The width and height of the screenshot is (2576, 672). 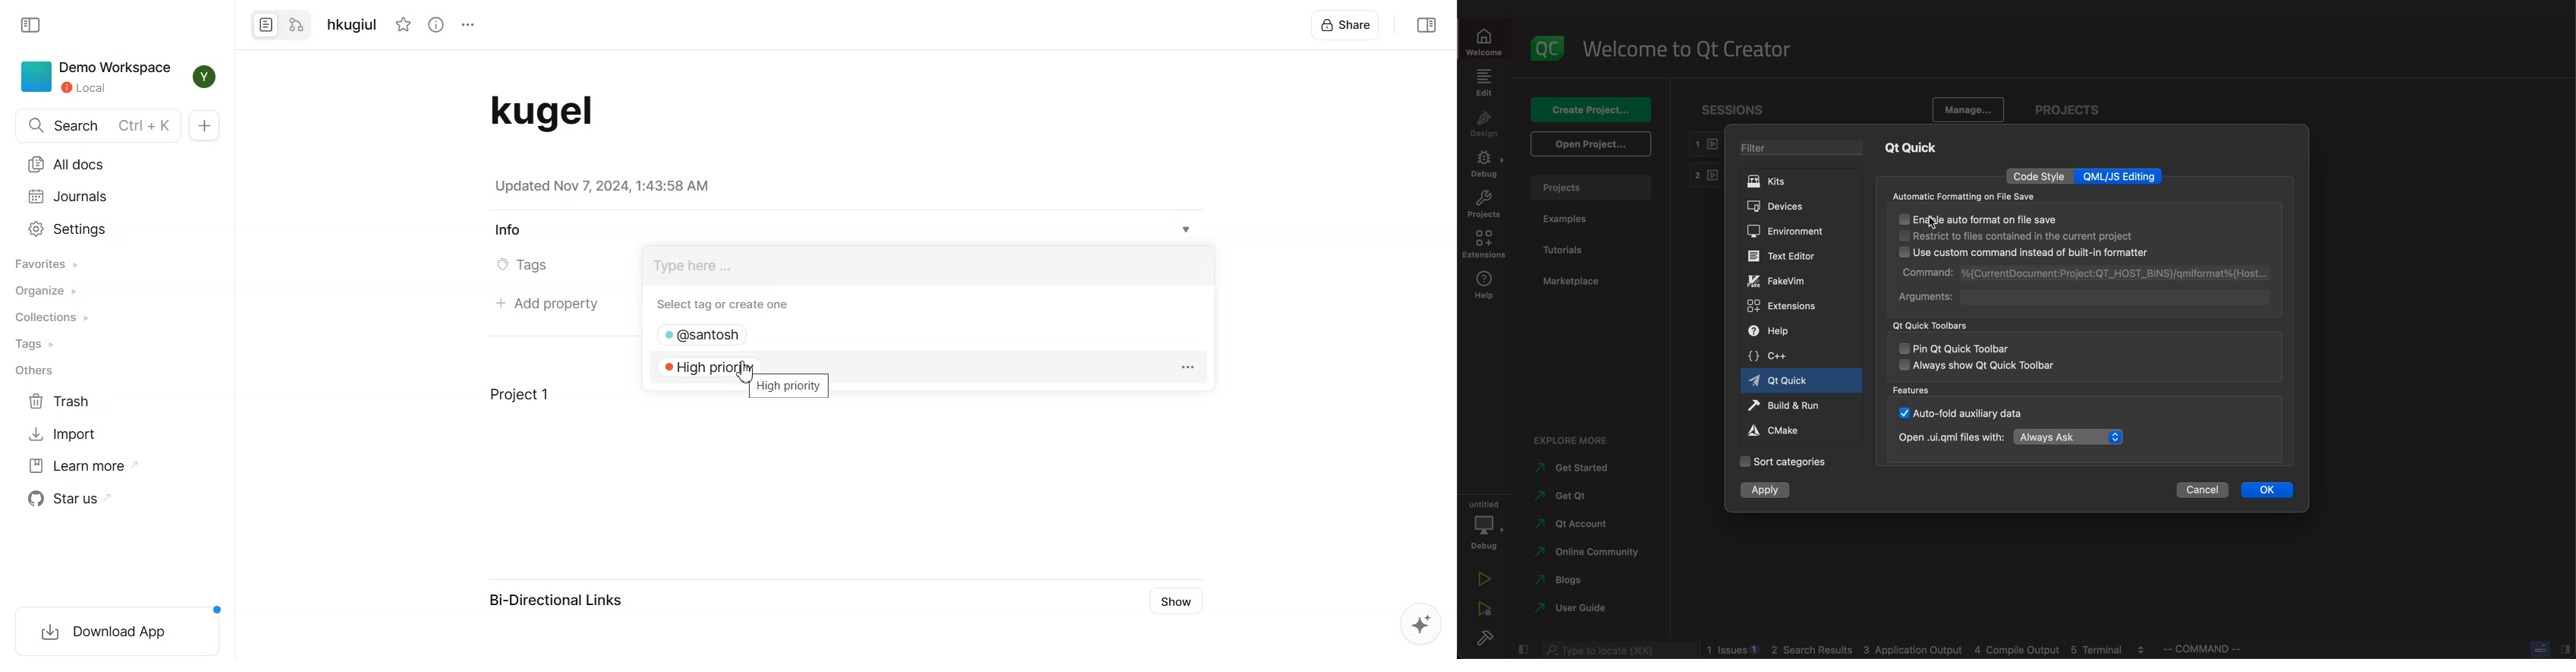 What do you see at coordinates (1485, 636) in the screenshot?
I see `build` at bounding box center [1485, 636].